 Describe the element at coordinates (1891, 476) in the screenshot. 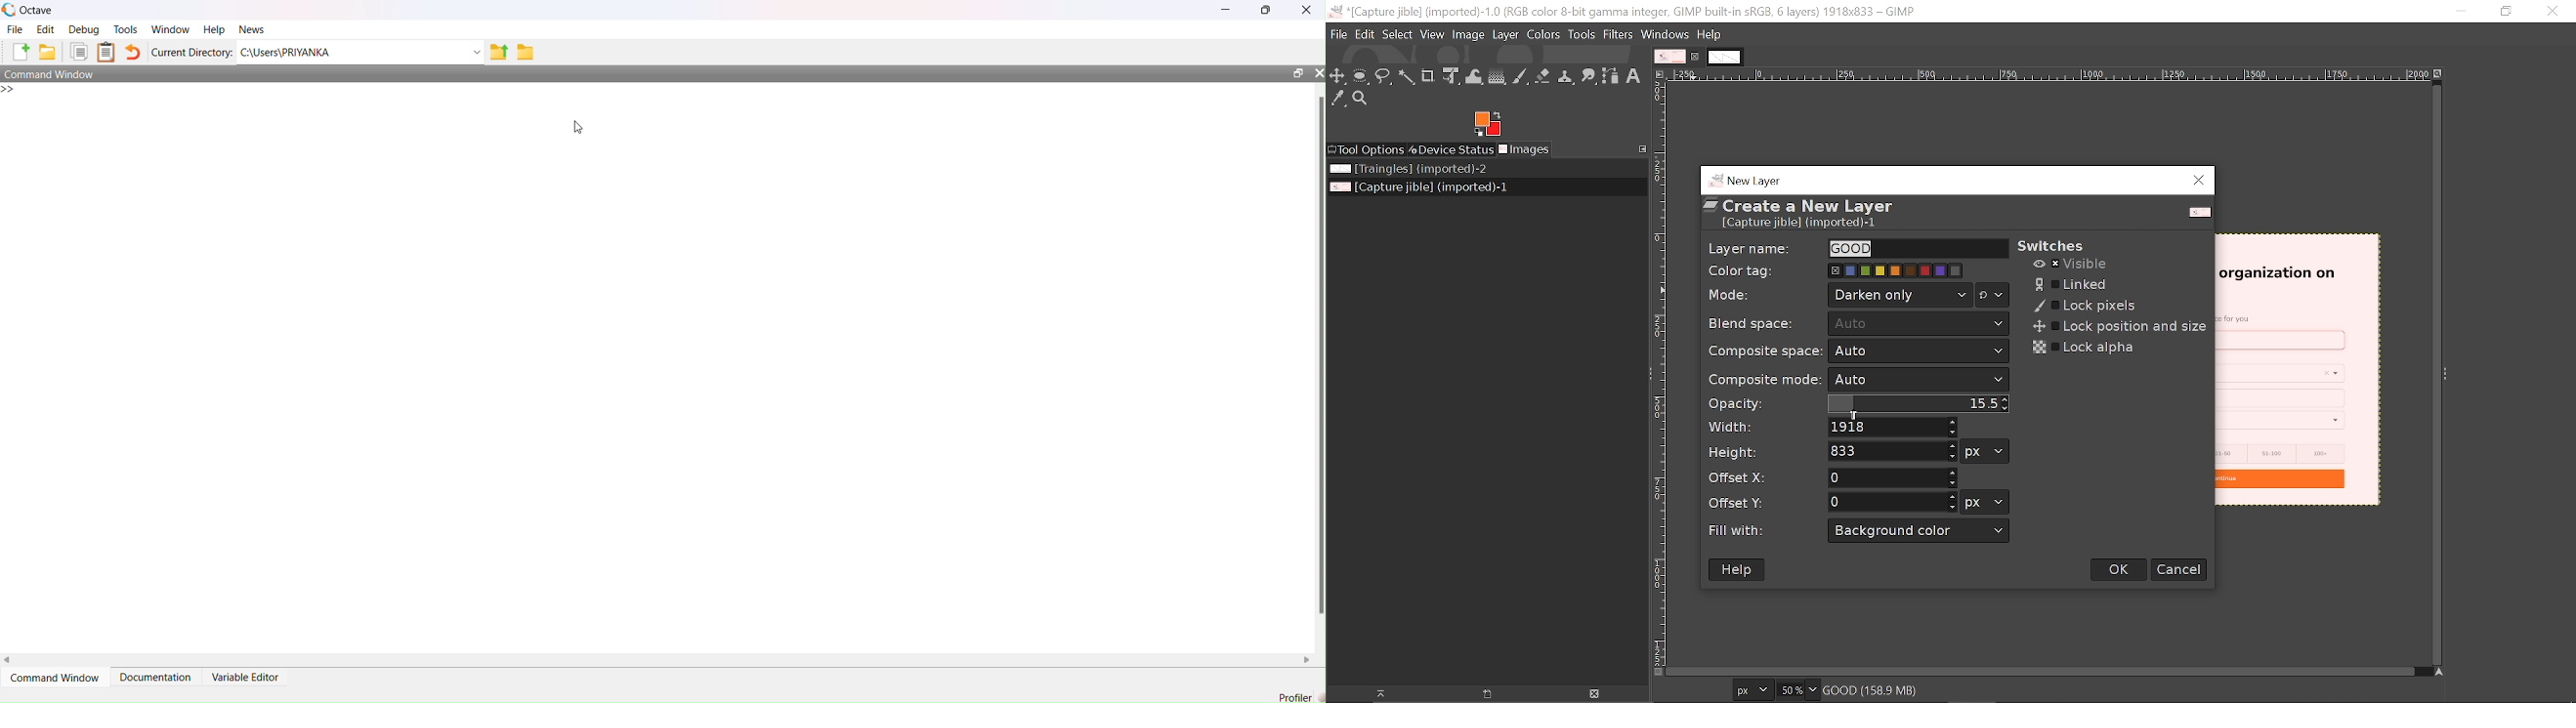

I see `offset X` at that location.